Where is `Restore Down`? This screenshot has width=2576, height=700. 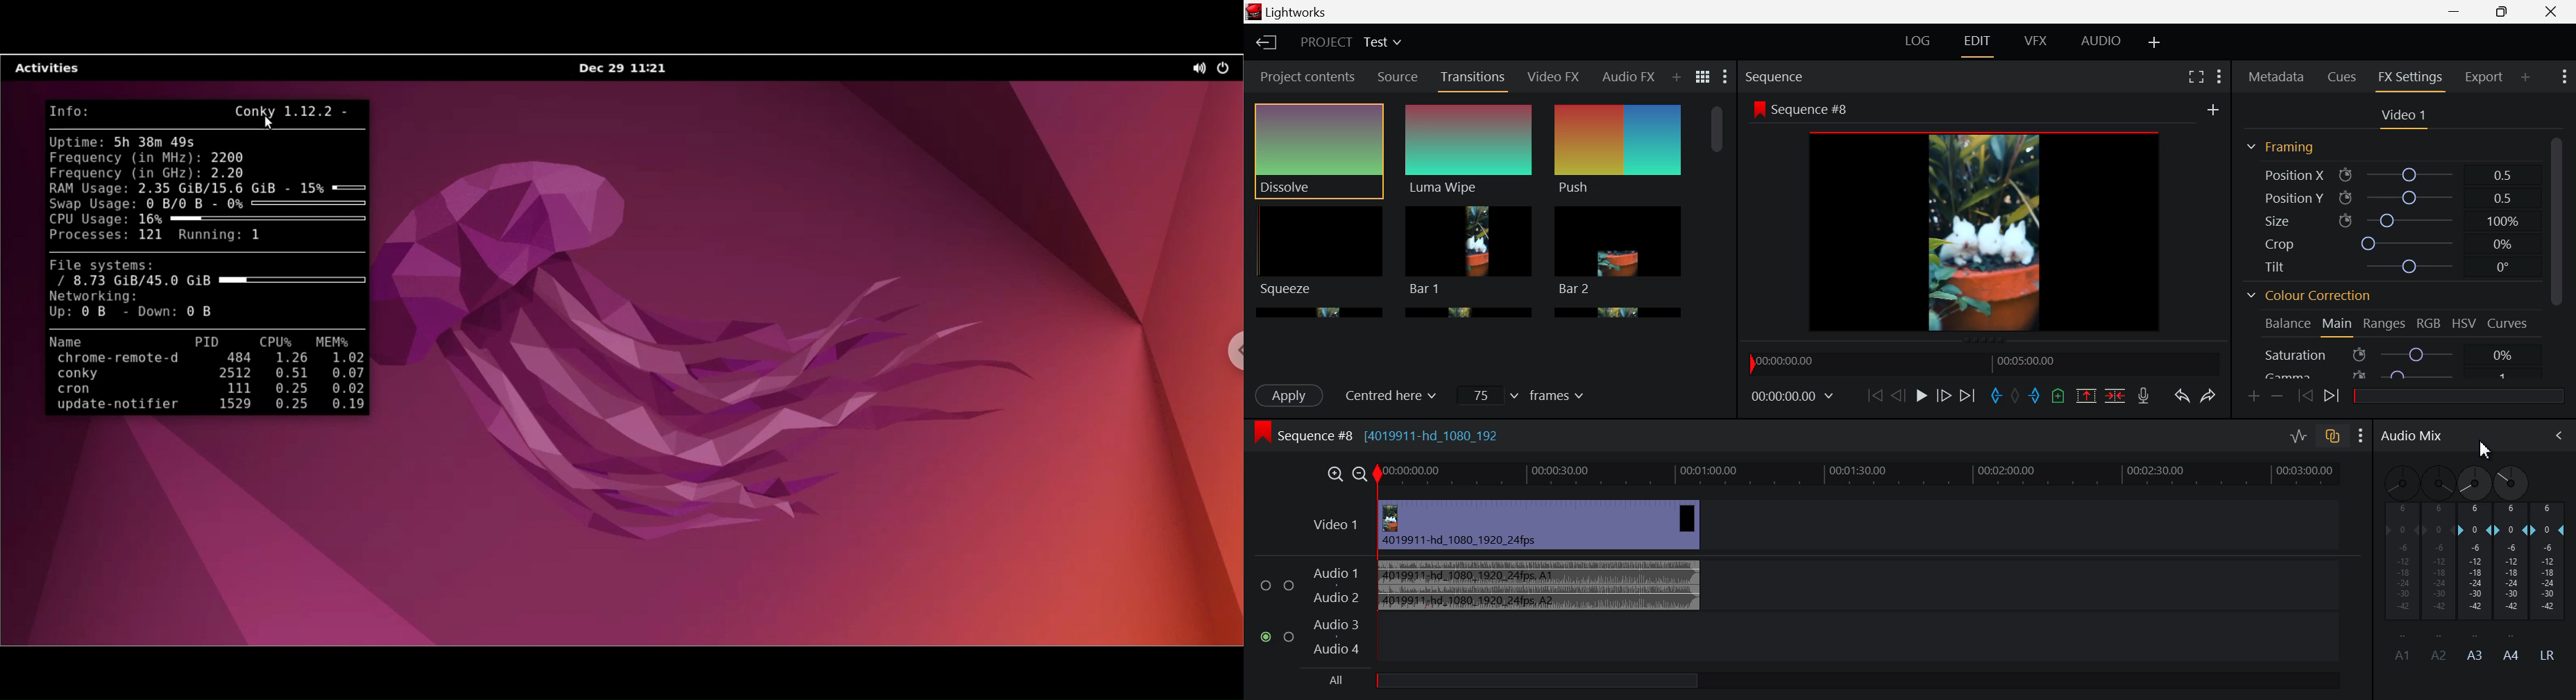 Restore Down is located at coordinates (2455, 12).